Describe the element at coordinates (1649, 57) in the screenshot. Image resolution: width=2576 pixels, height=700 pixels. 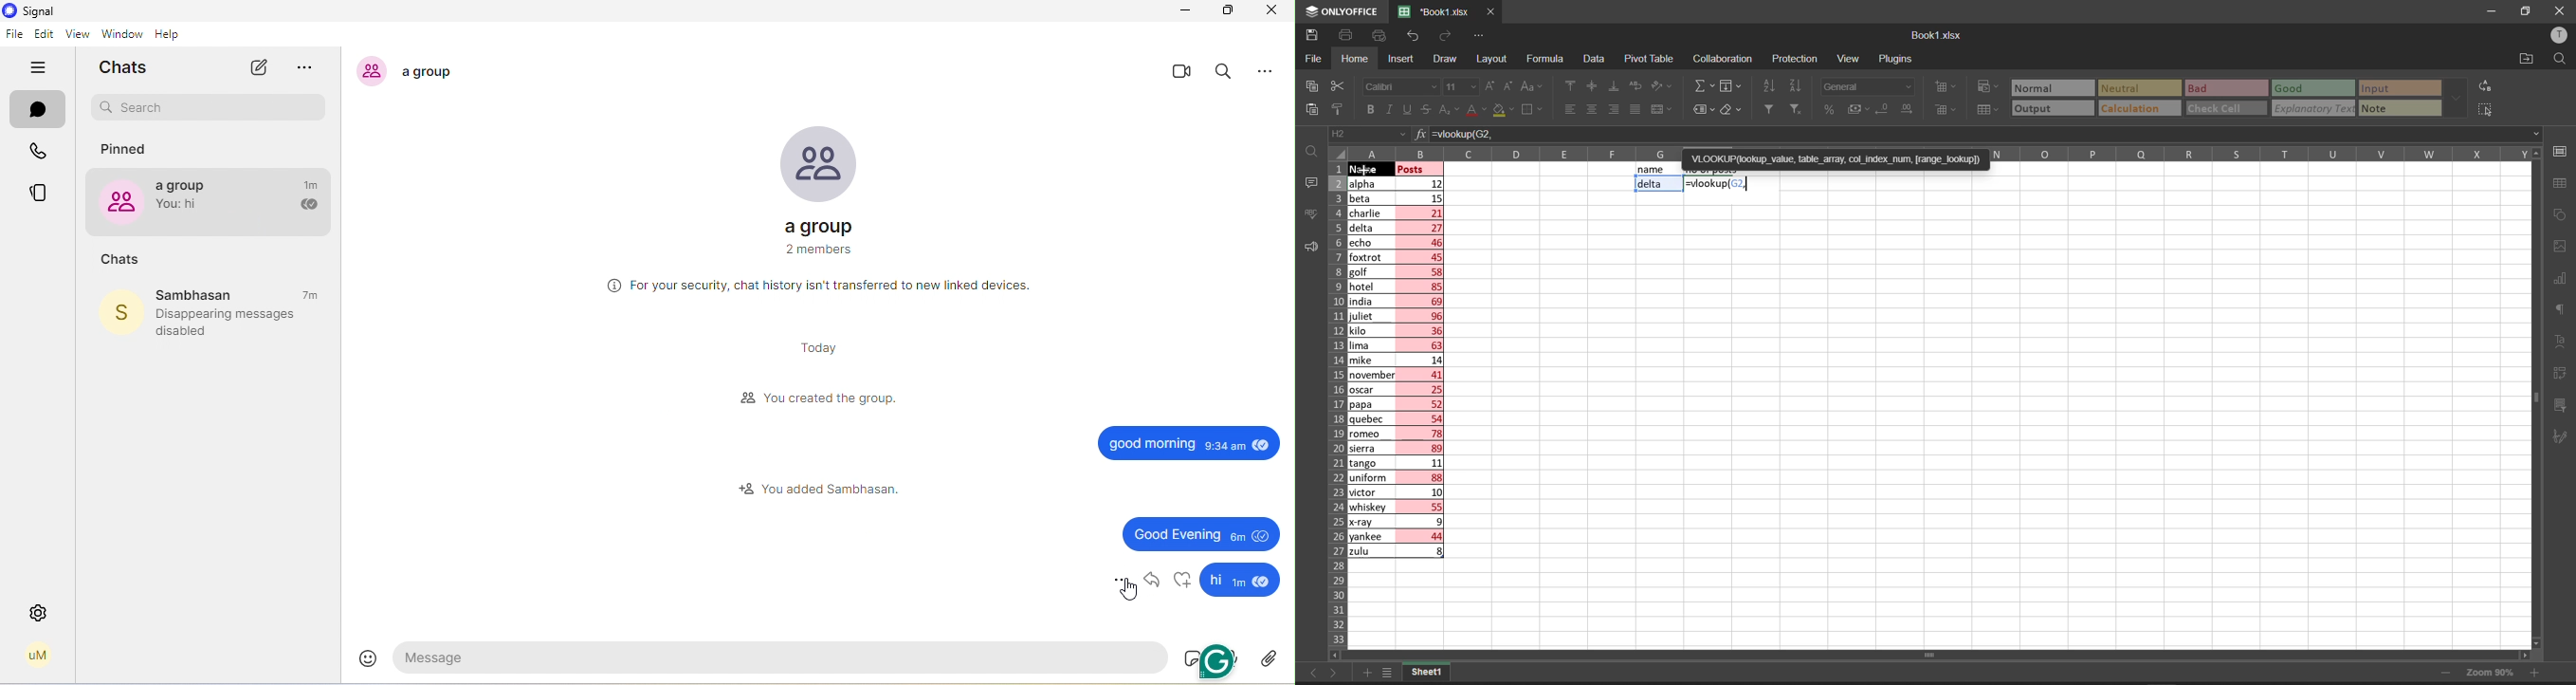
I see `pivot table` at that location.